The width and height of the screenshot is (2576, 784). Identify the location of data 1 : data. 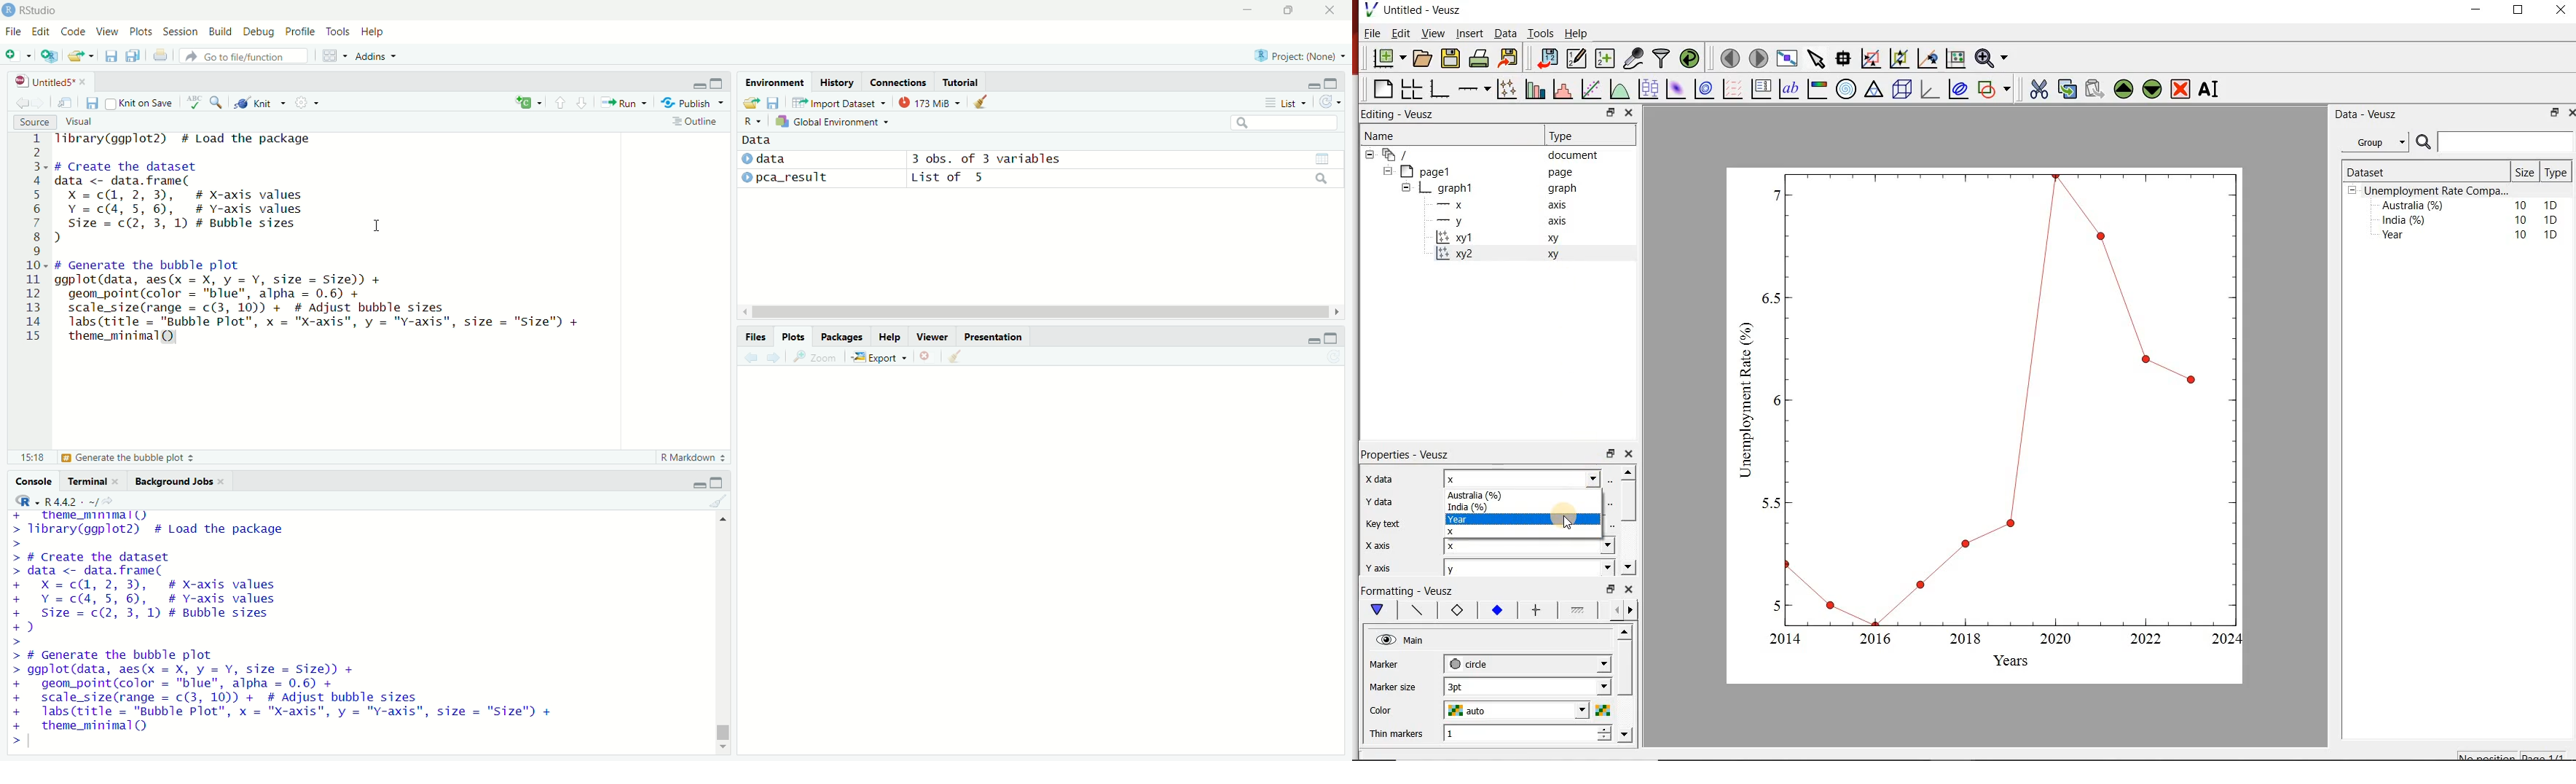
(788, 159).